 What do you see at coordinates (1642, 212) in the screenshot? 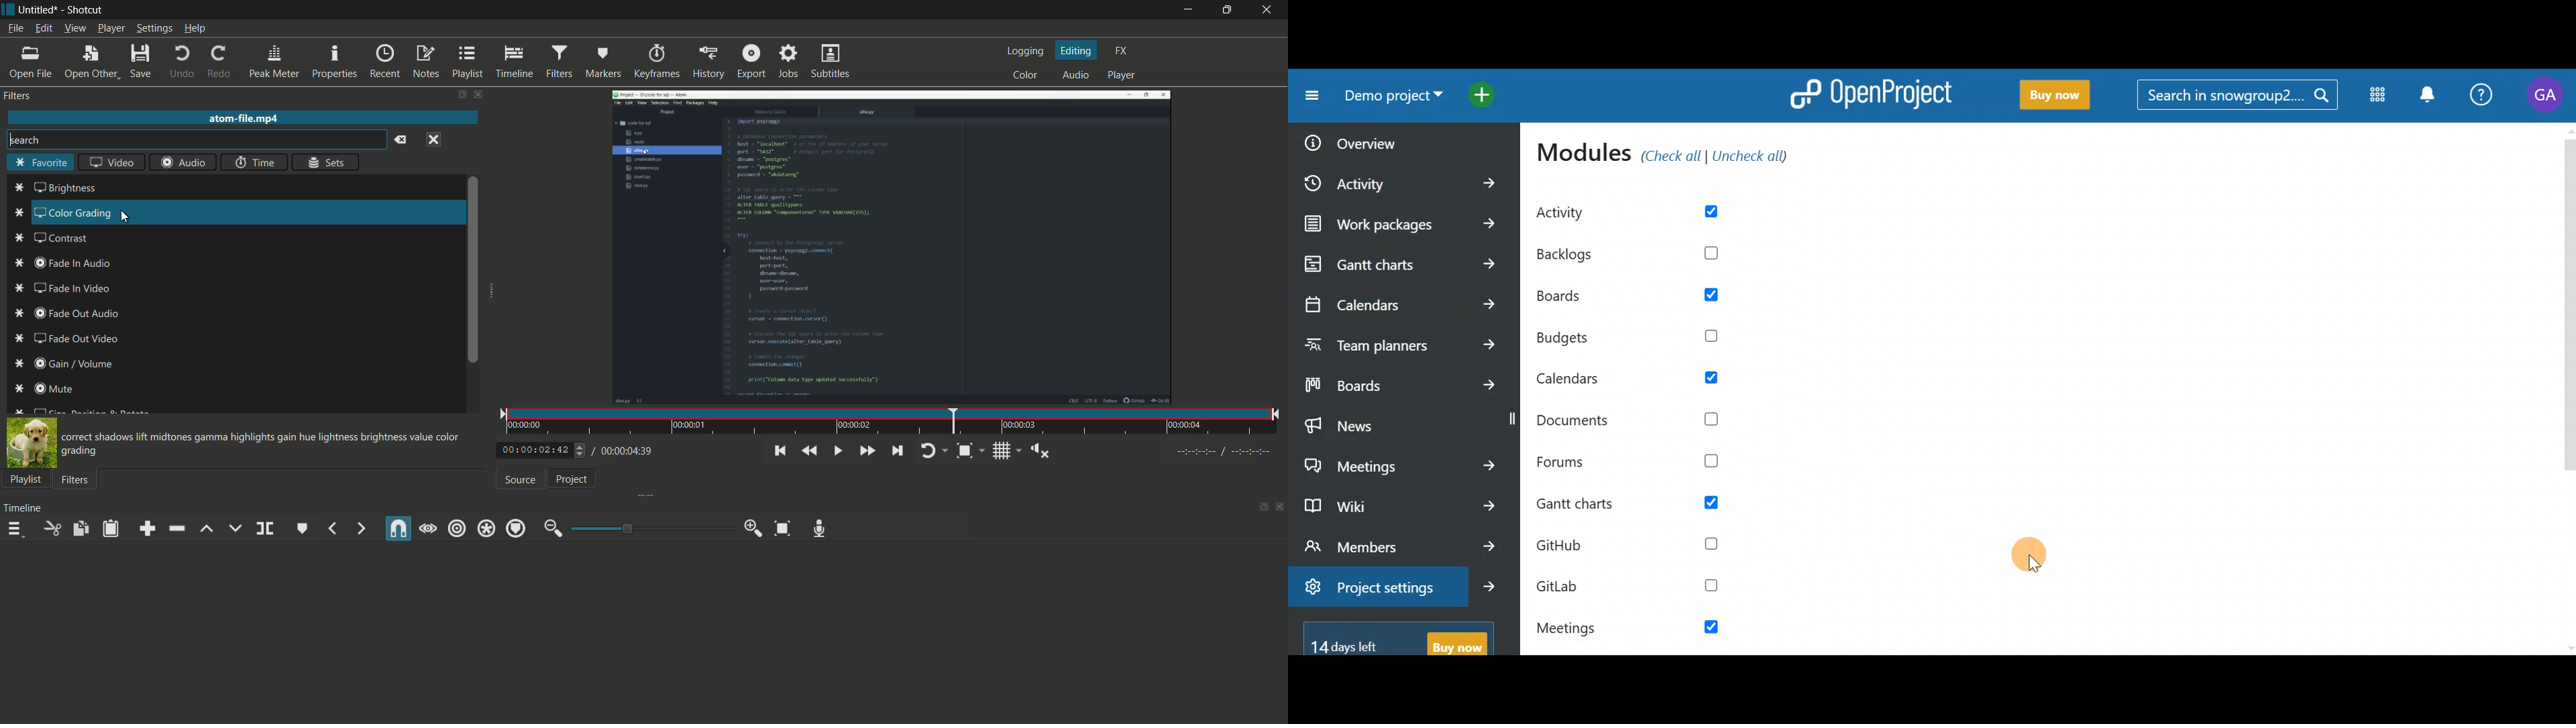
I see `Activity` at bounding box center [1642, 212].